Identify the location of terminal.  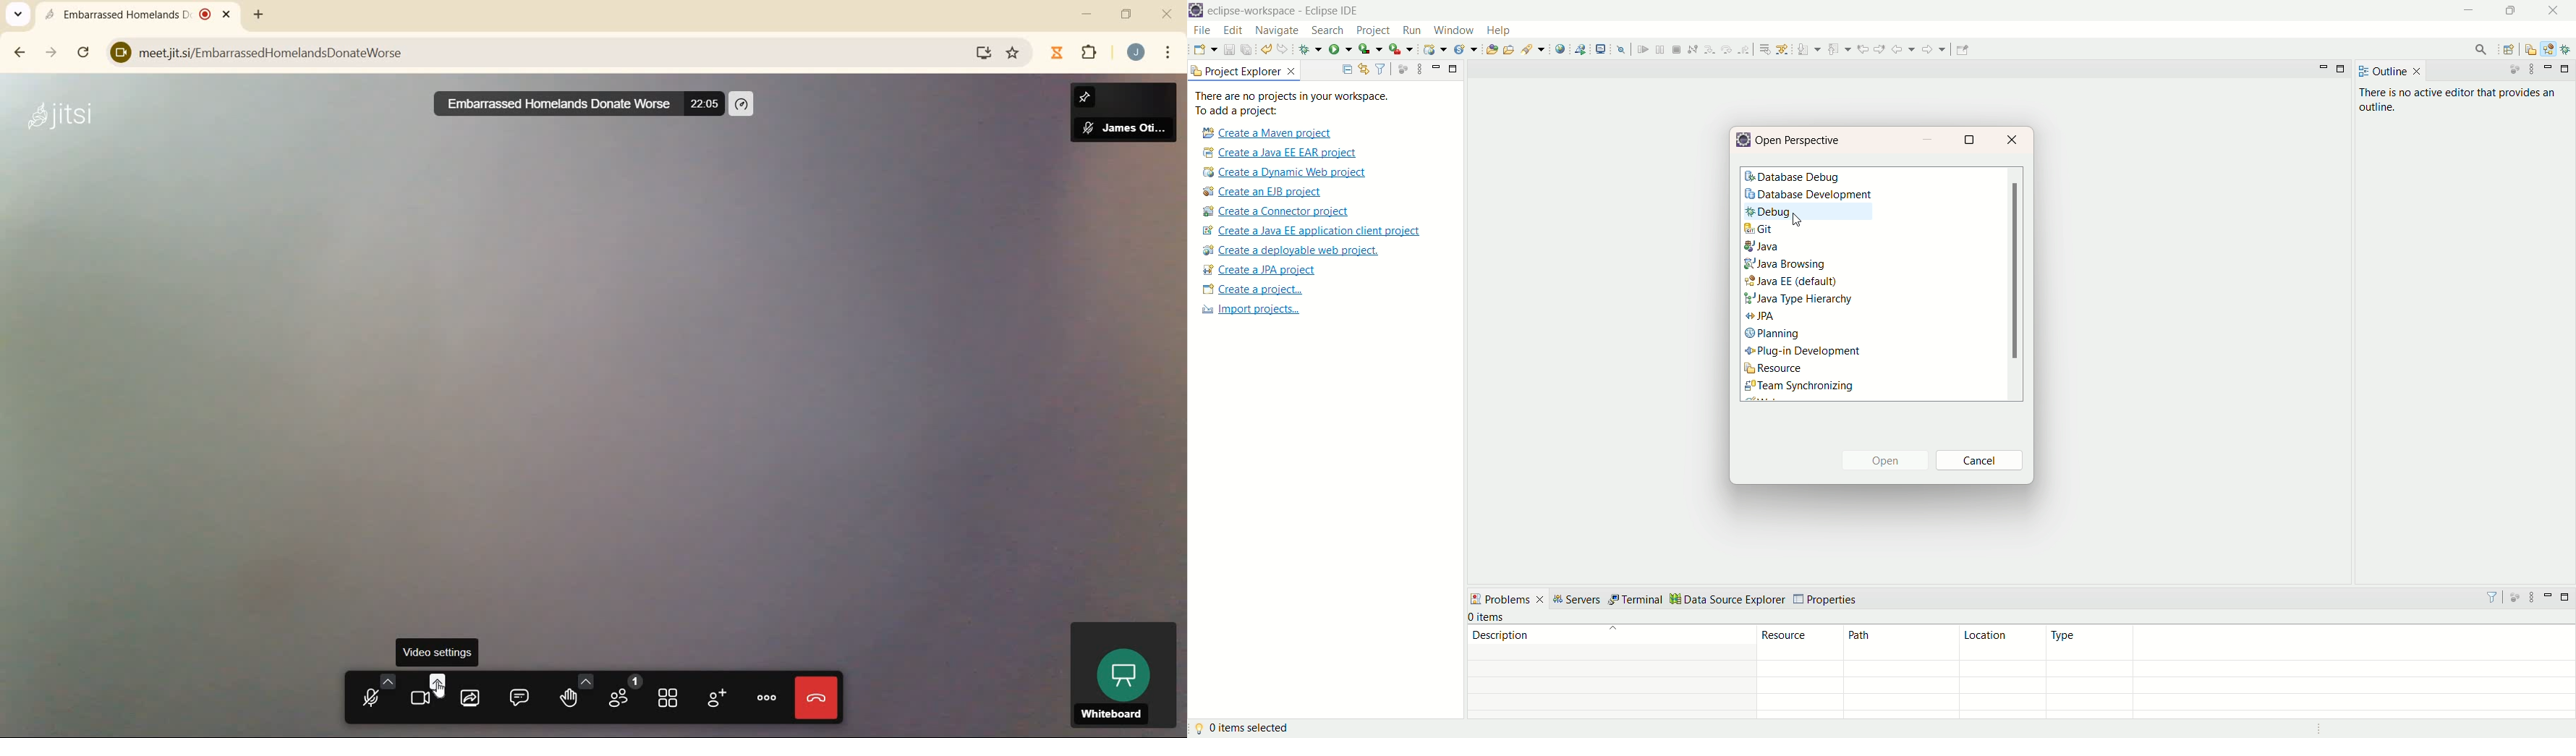
(1636, 598).